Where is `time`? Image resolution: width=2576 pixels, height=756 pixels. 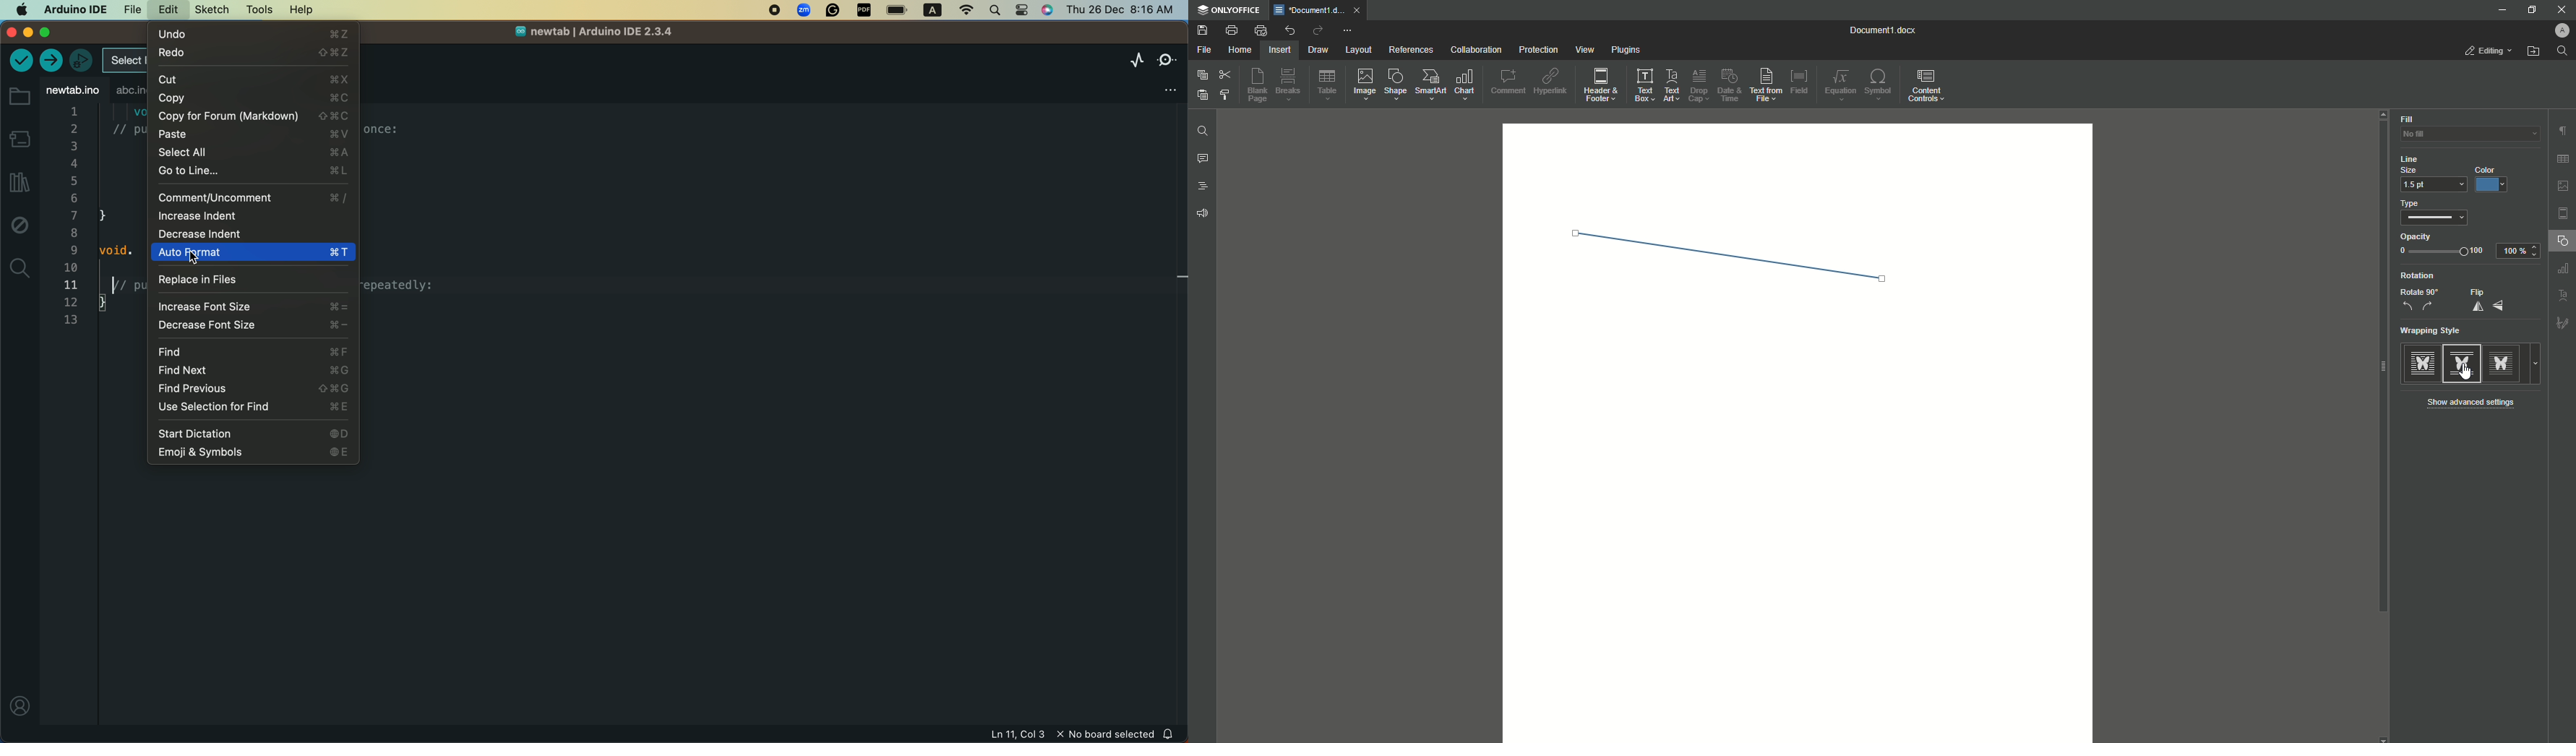
time is located at coordinates (1119, 9).